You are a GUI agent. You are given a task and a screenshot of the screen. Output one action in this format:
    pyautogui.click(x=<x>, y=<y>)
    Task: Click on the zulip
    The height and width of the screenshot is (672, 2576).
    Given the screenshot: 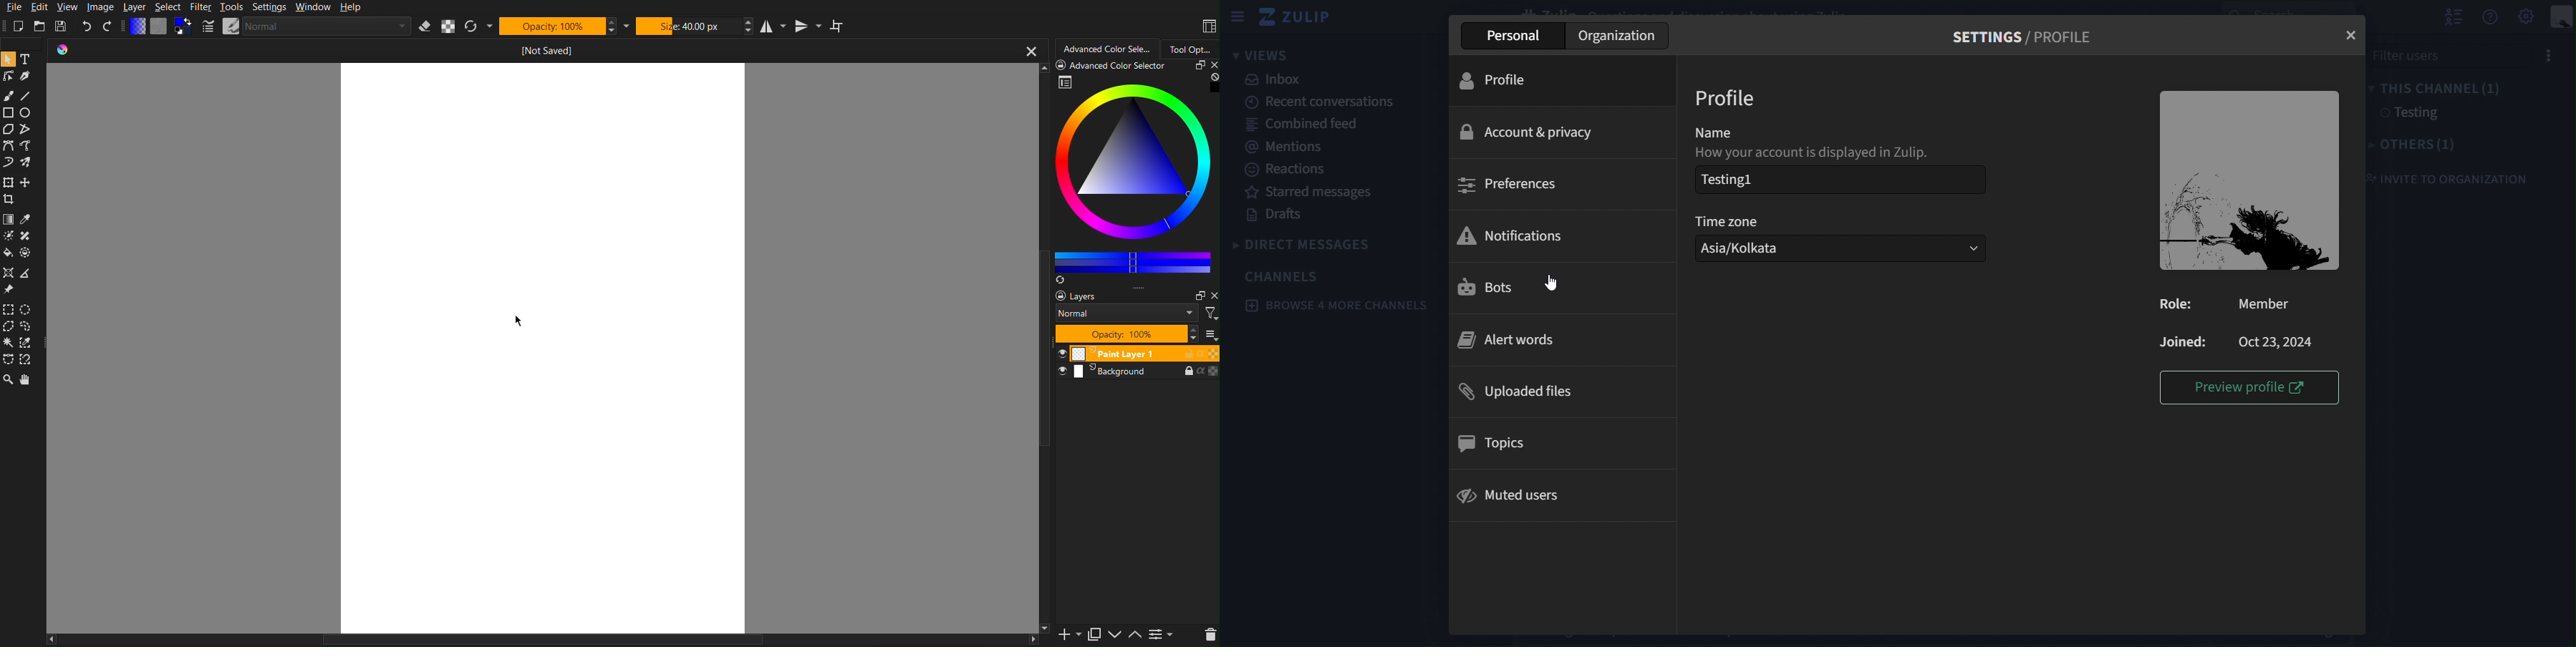 What is the action you would take?
    pyautogui.click(x=1297, y=16)
    